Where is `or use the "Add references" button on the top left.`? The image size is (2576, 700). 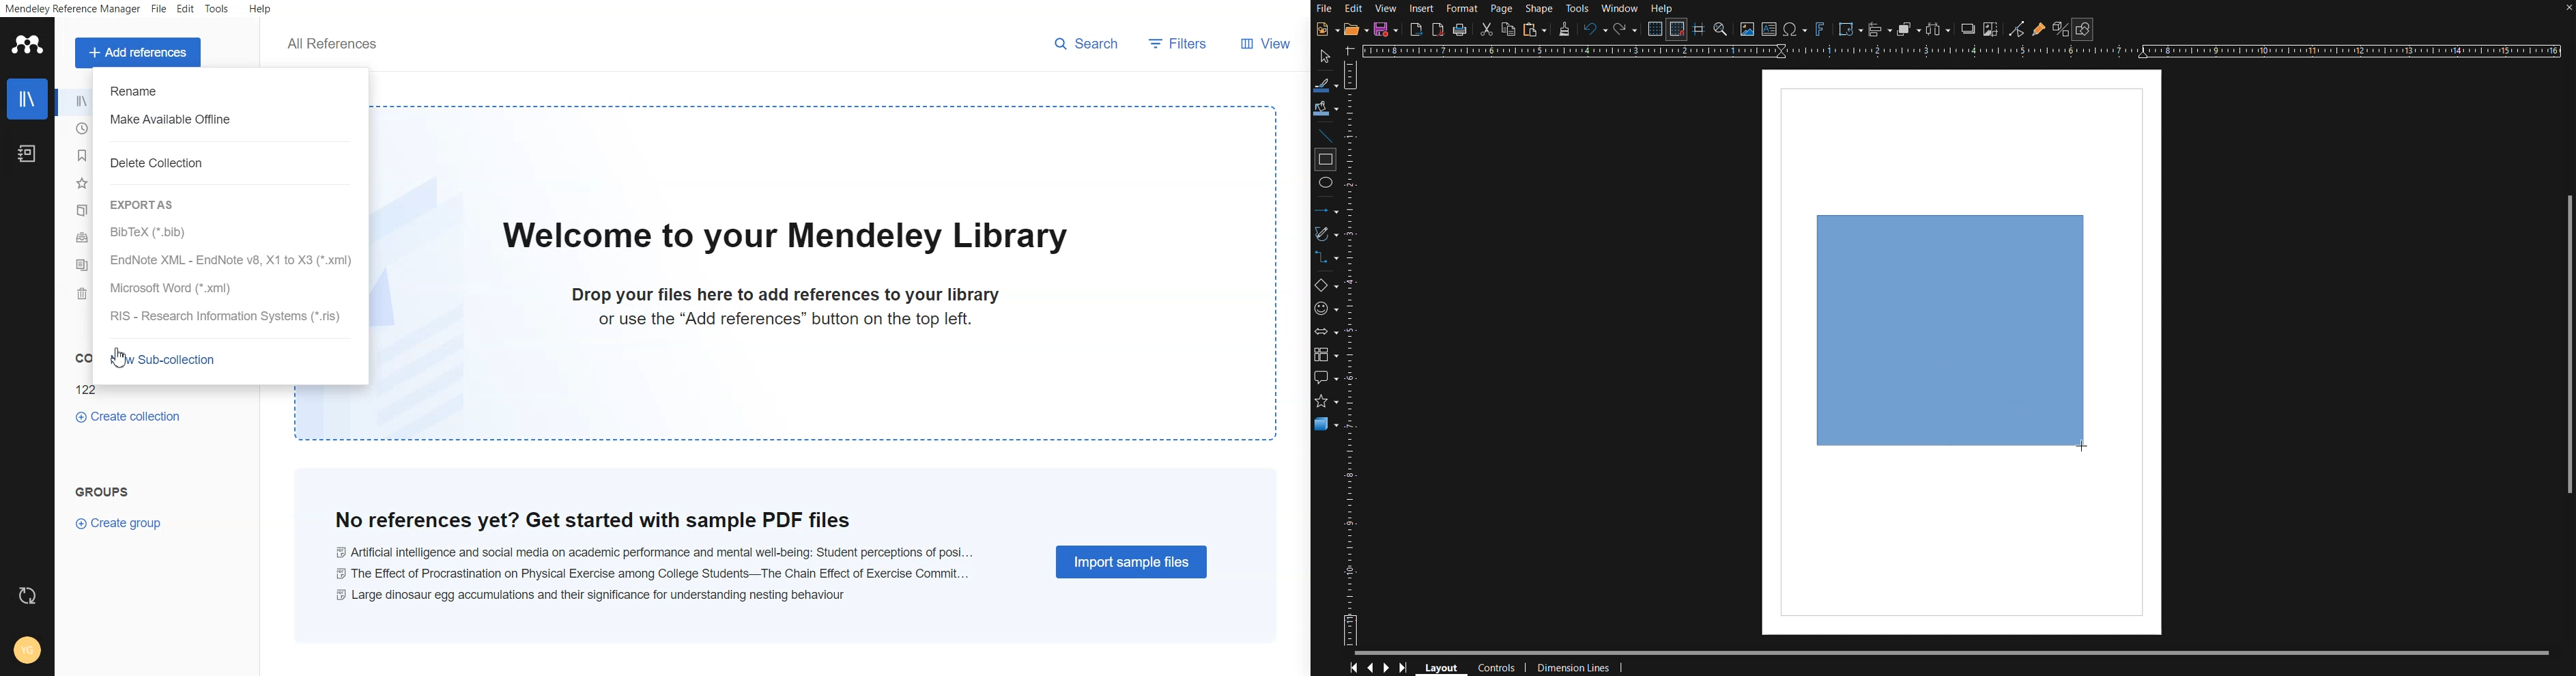
or use the "Add references" button on the top left. is located at coordinates (788, 320).